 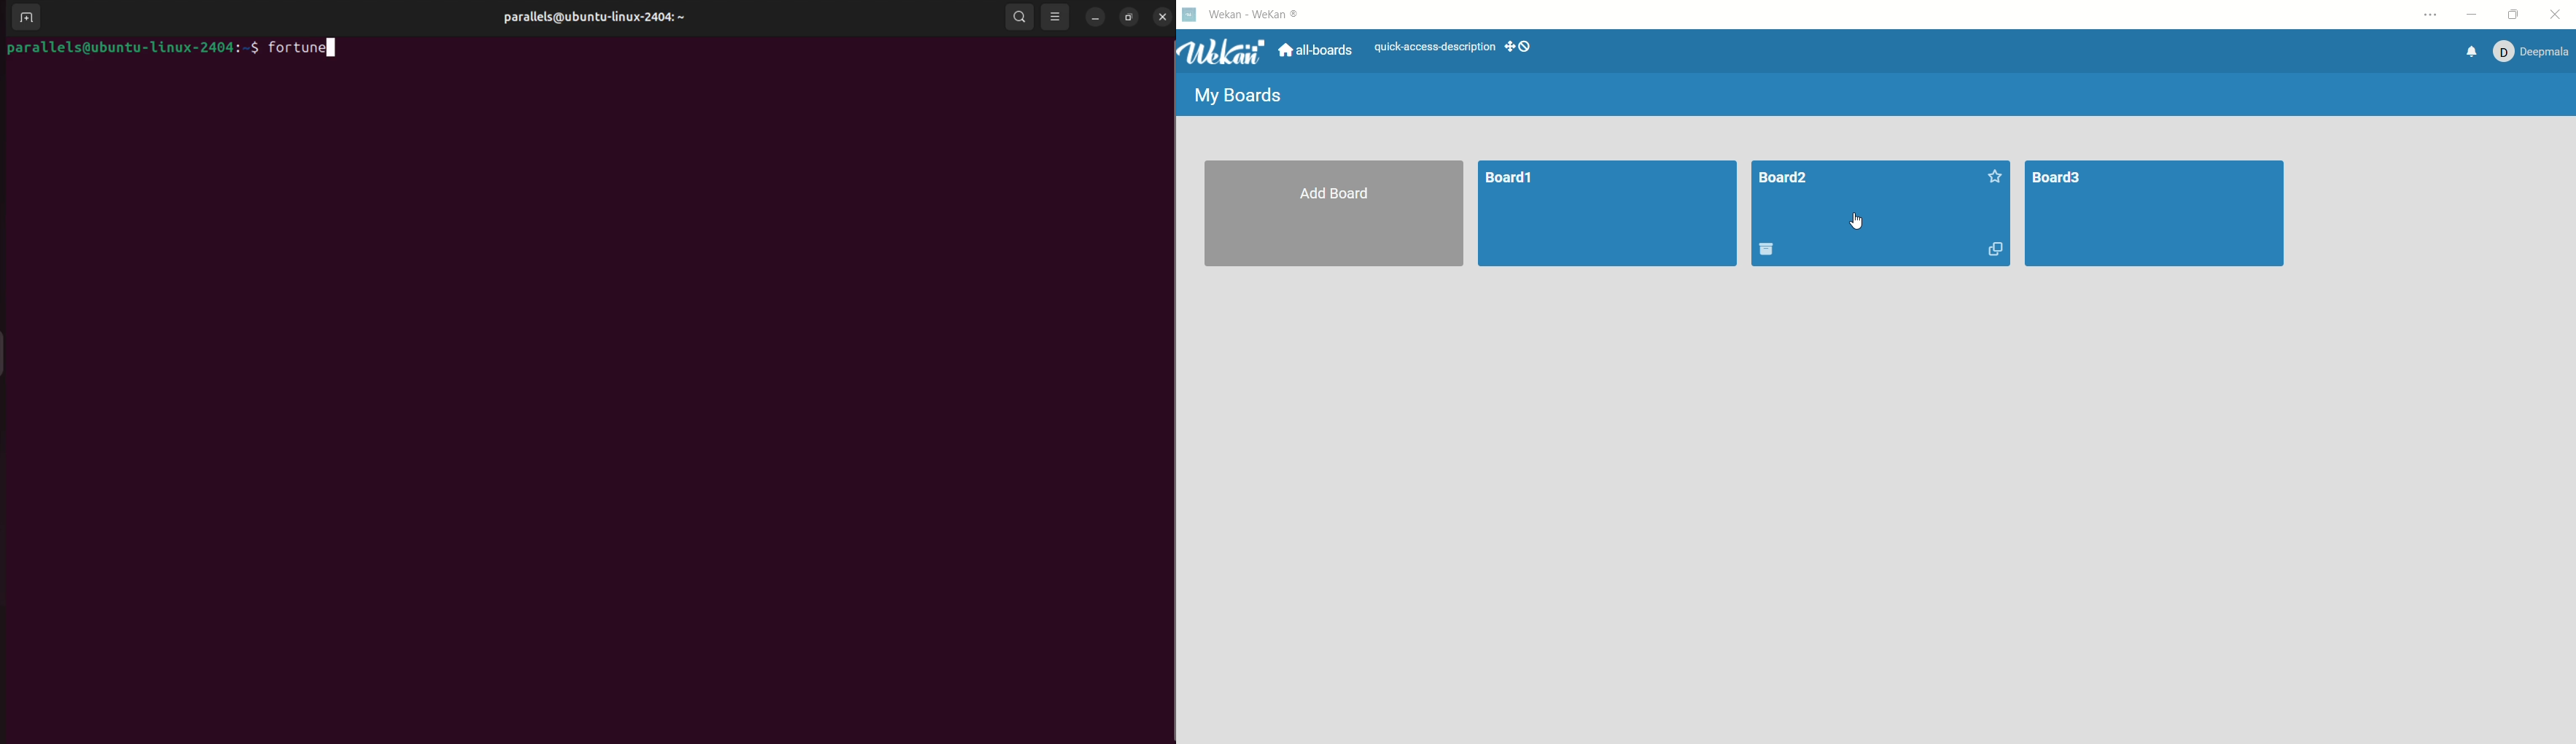 What do you see at coordinates (1983, 176) in the screenshot?
I see `favorite` at bounding box center [1983, 176].